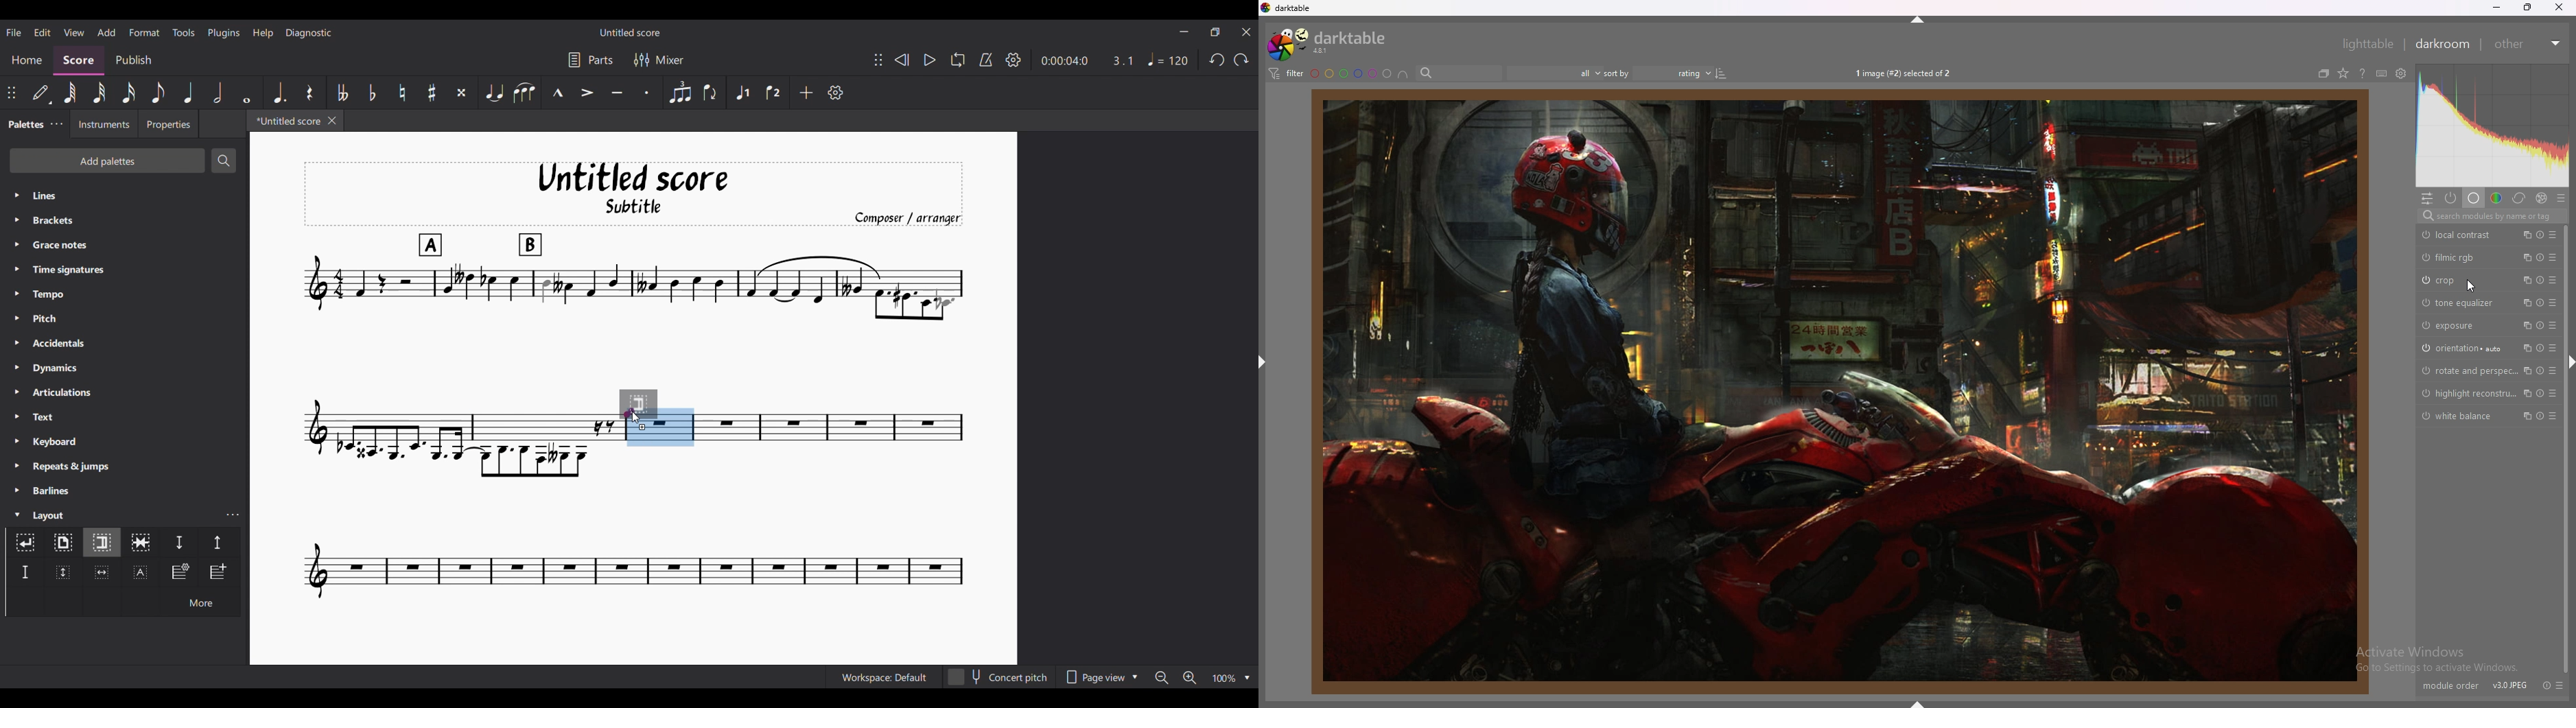  What do you see at coordinates (1215, 32) in the screenshot?
I see `Show in smaller tab` at bounding box center [1215, 32].